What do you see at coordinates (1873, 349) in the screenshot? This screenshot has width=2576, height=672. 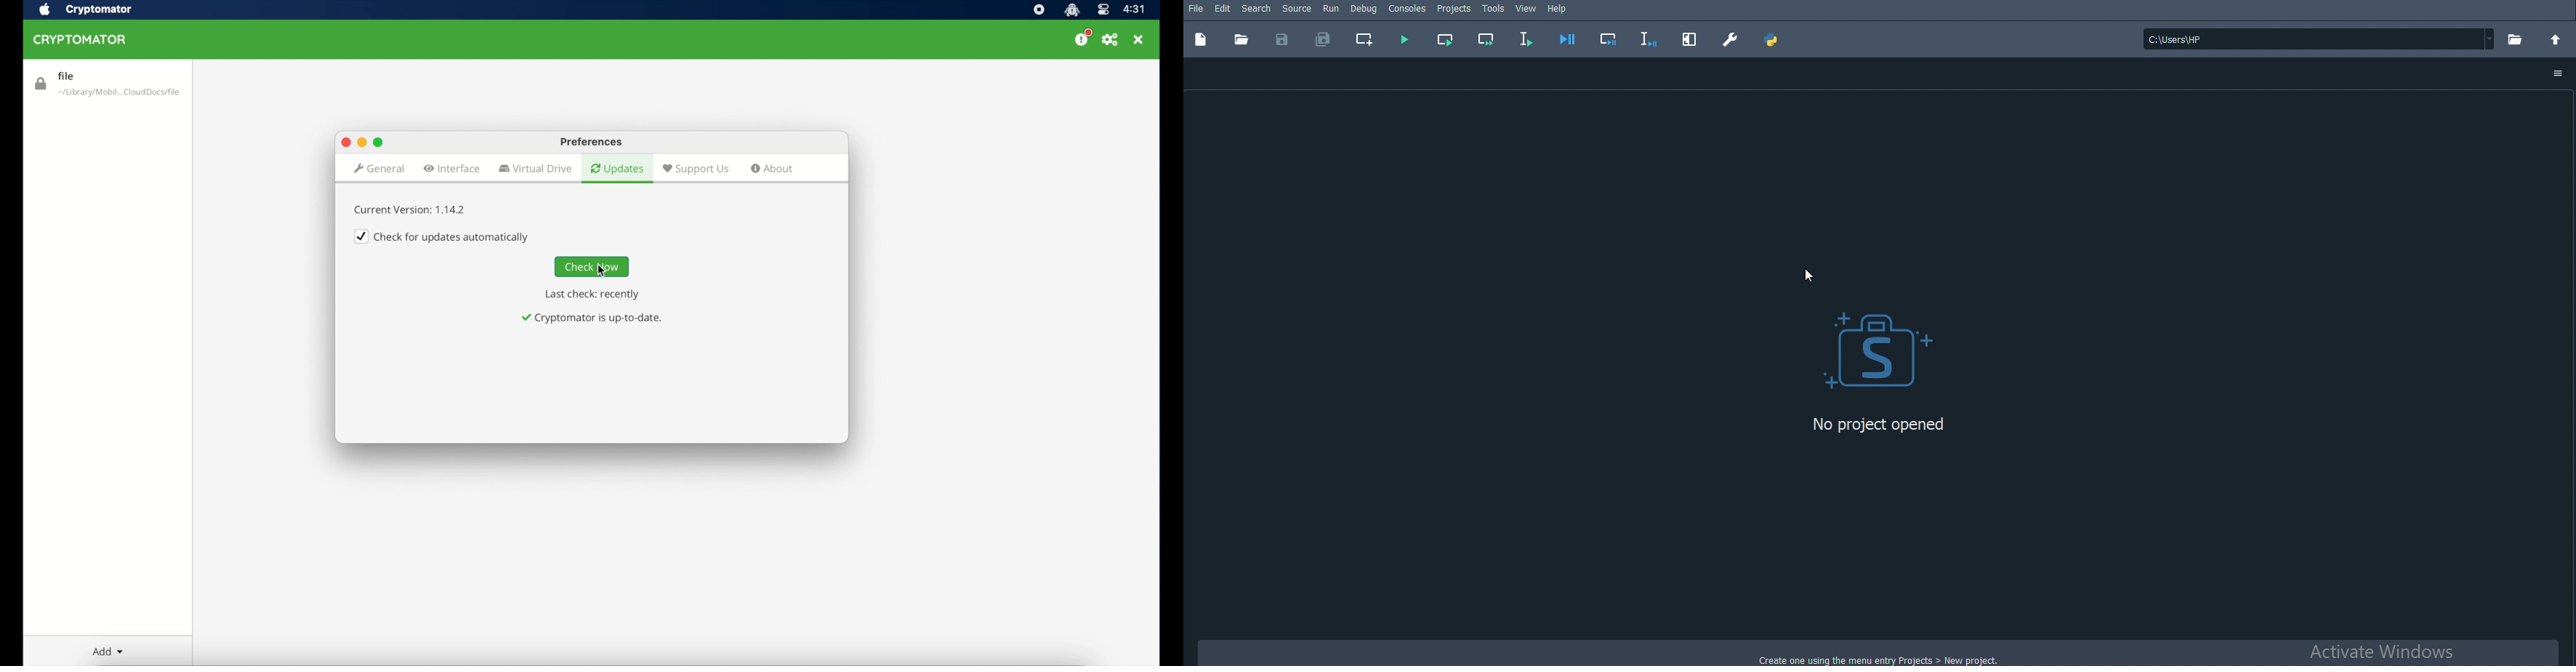 I see `project badge` at bounding box center [1873, 349].